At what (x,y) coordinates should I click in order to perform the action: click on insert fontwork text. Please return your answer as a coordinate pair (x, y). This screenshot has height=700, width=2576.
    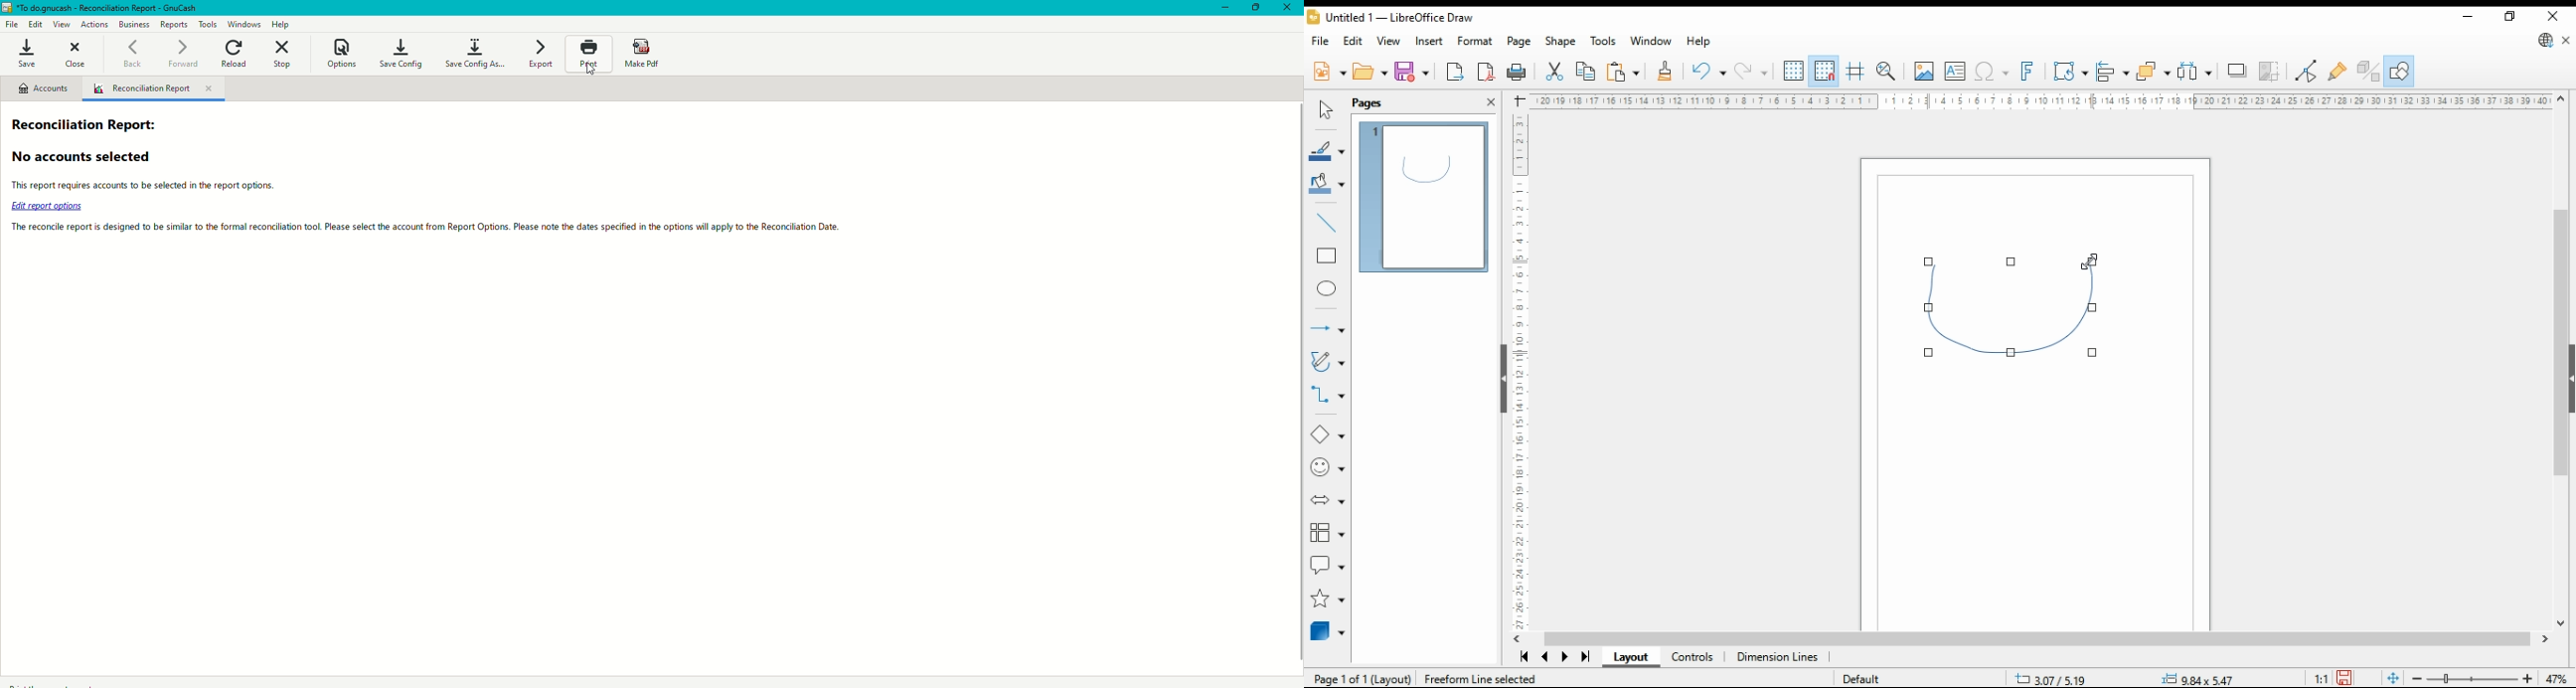
    Looking at the image, I should click on (2028, 72).